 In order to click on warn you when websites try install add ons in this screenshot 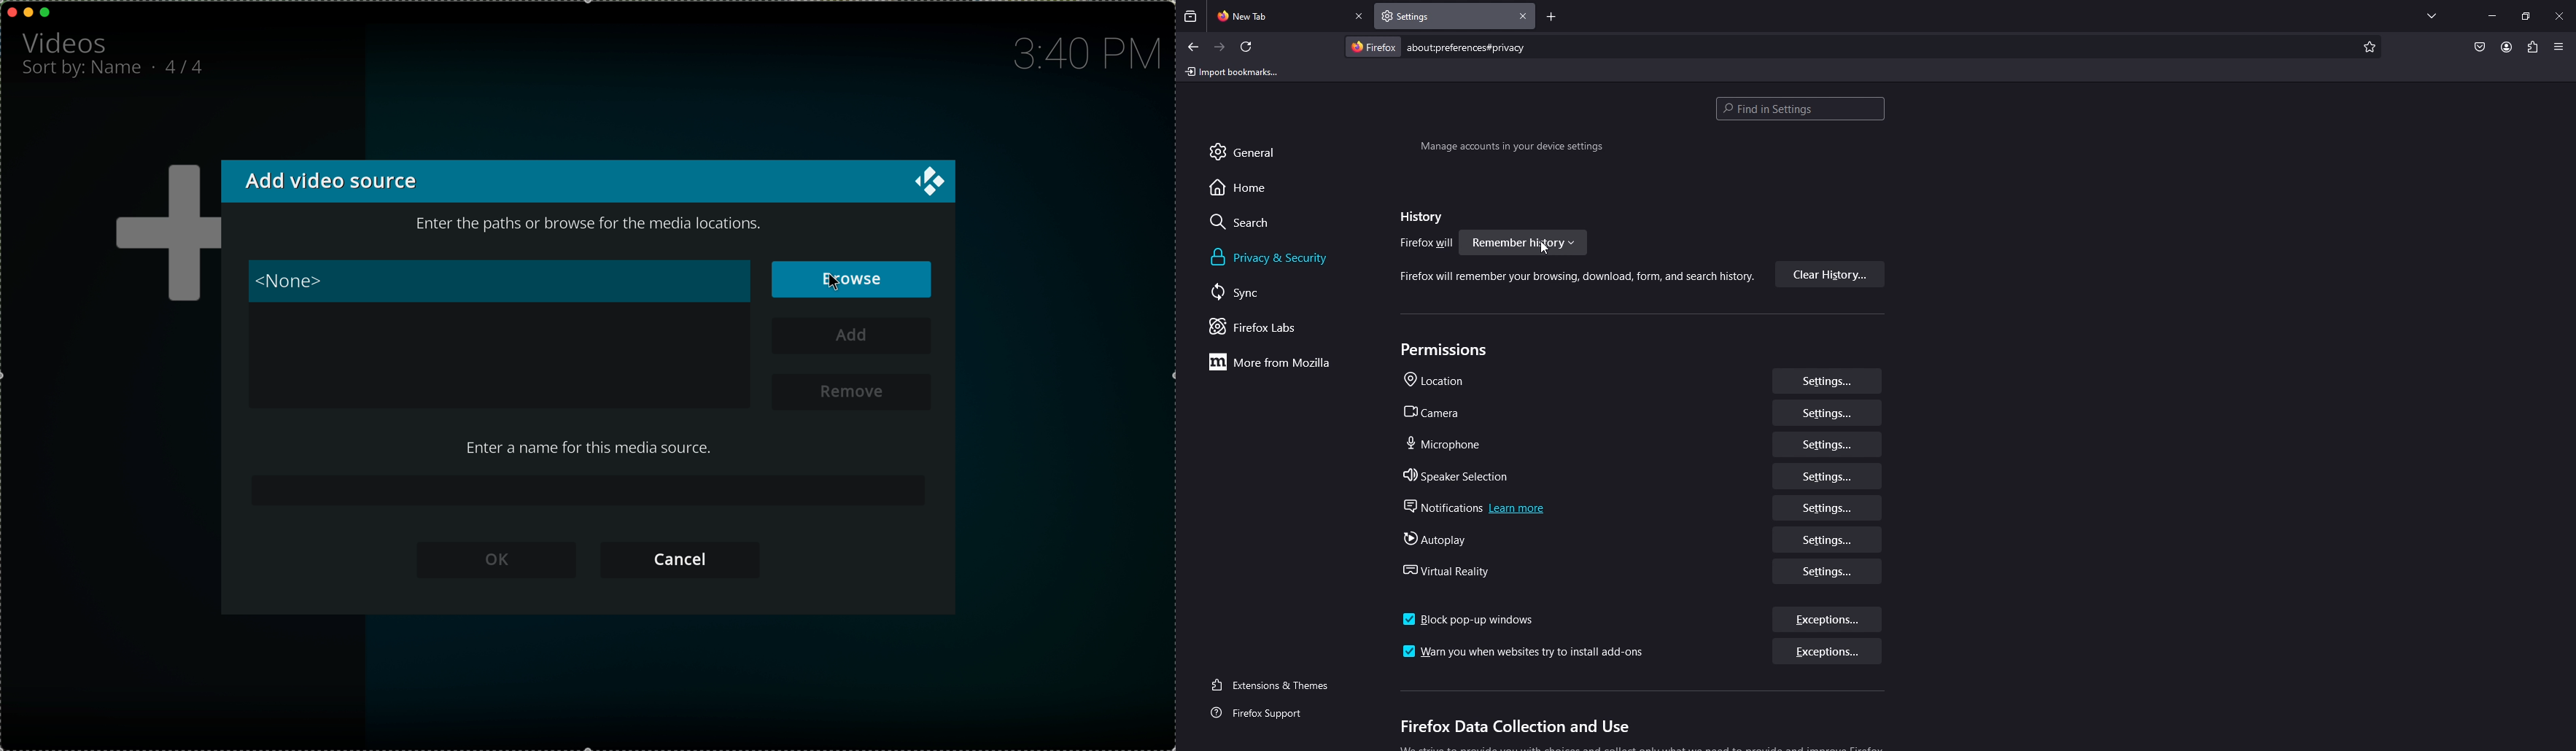, I will do `click(1527, 653)`.